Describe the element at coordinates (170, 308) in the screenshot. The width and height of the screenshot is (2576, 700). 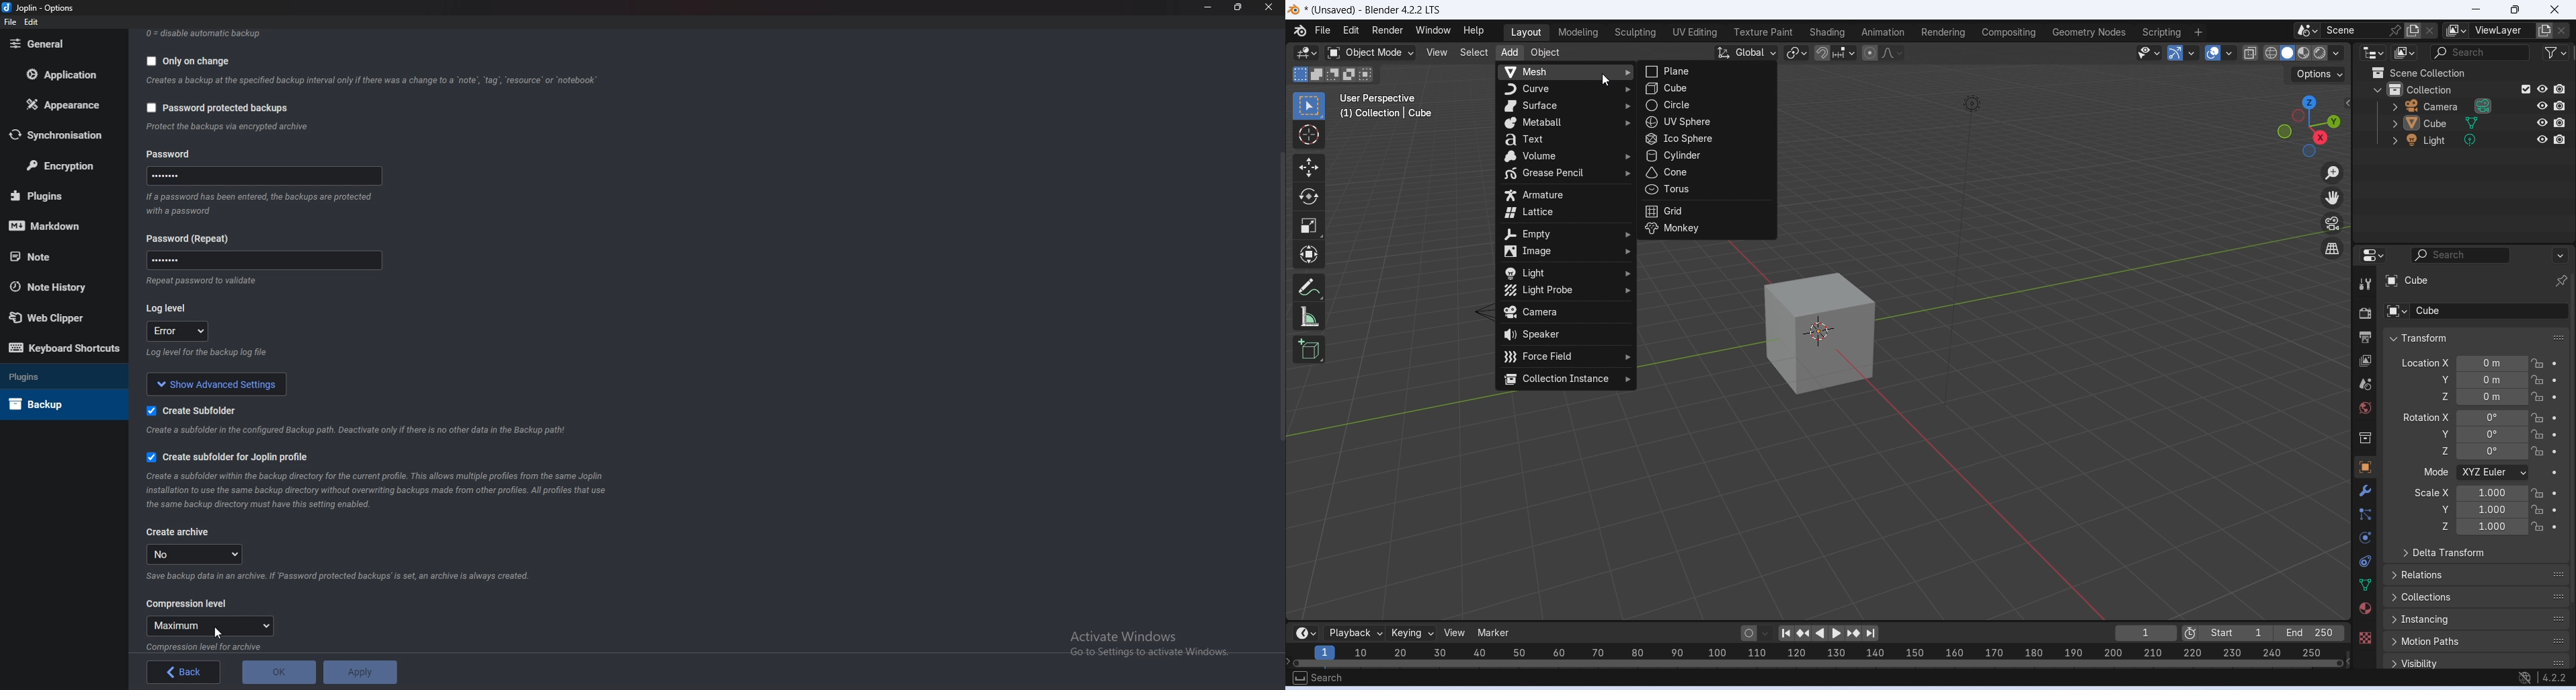
I see `Log level` at that location.